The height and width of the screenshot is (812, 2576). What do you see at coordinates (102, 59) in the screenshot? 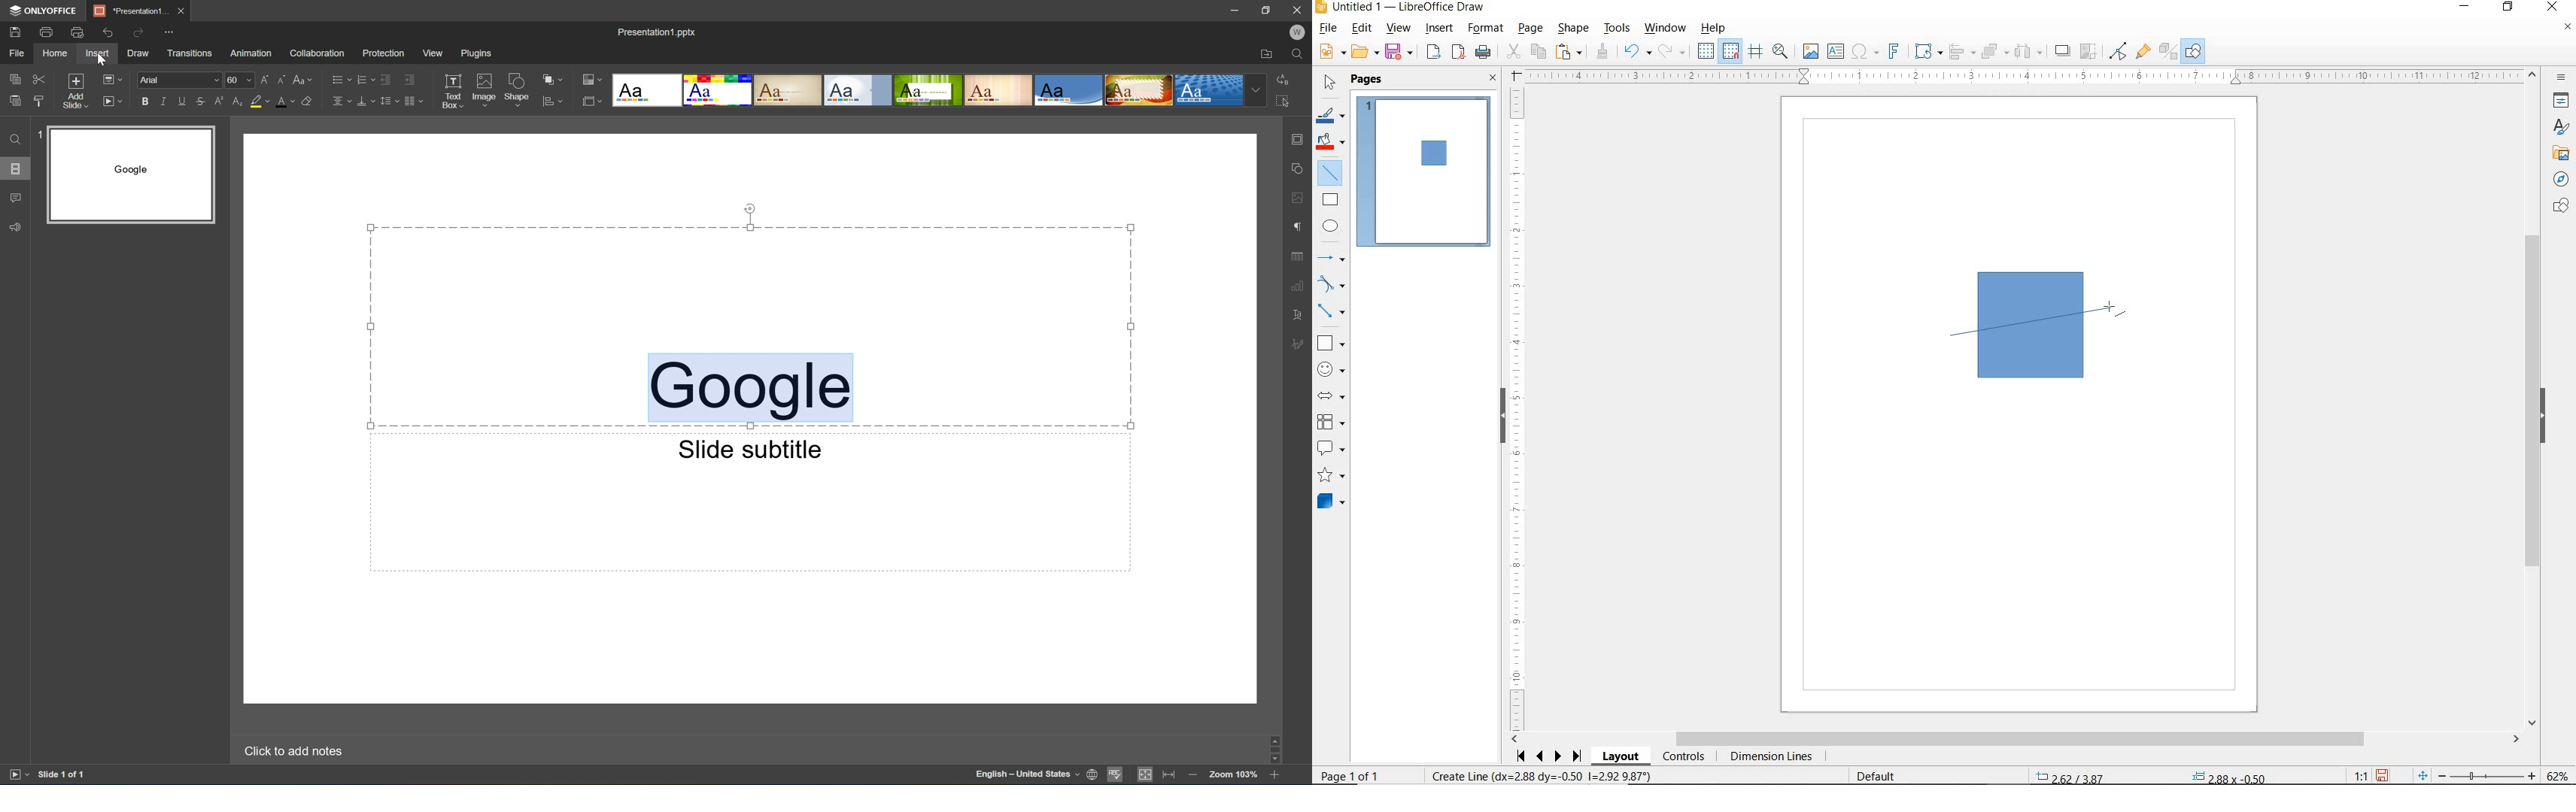
I see `Cursor` at bounding box center [102, 59].